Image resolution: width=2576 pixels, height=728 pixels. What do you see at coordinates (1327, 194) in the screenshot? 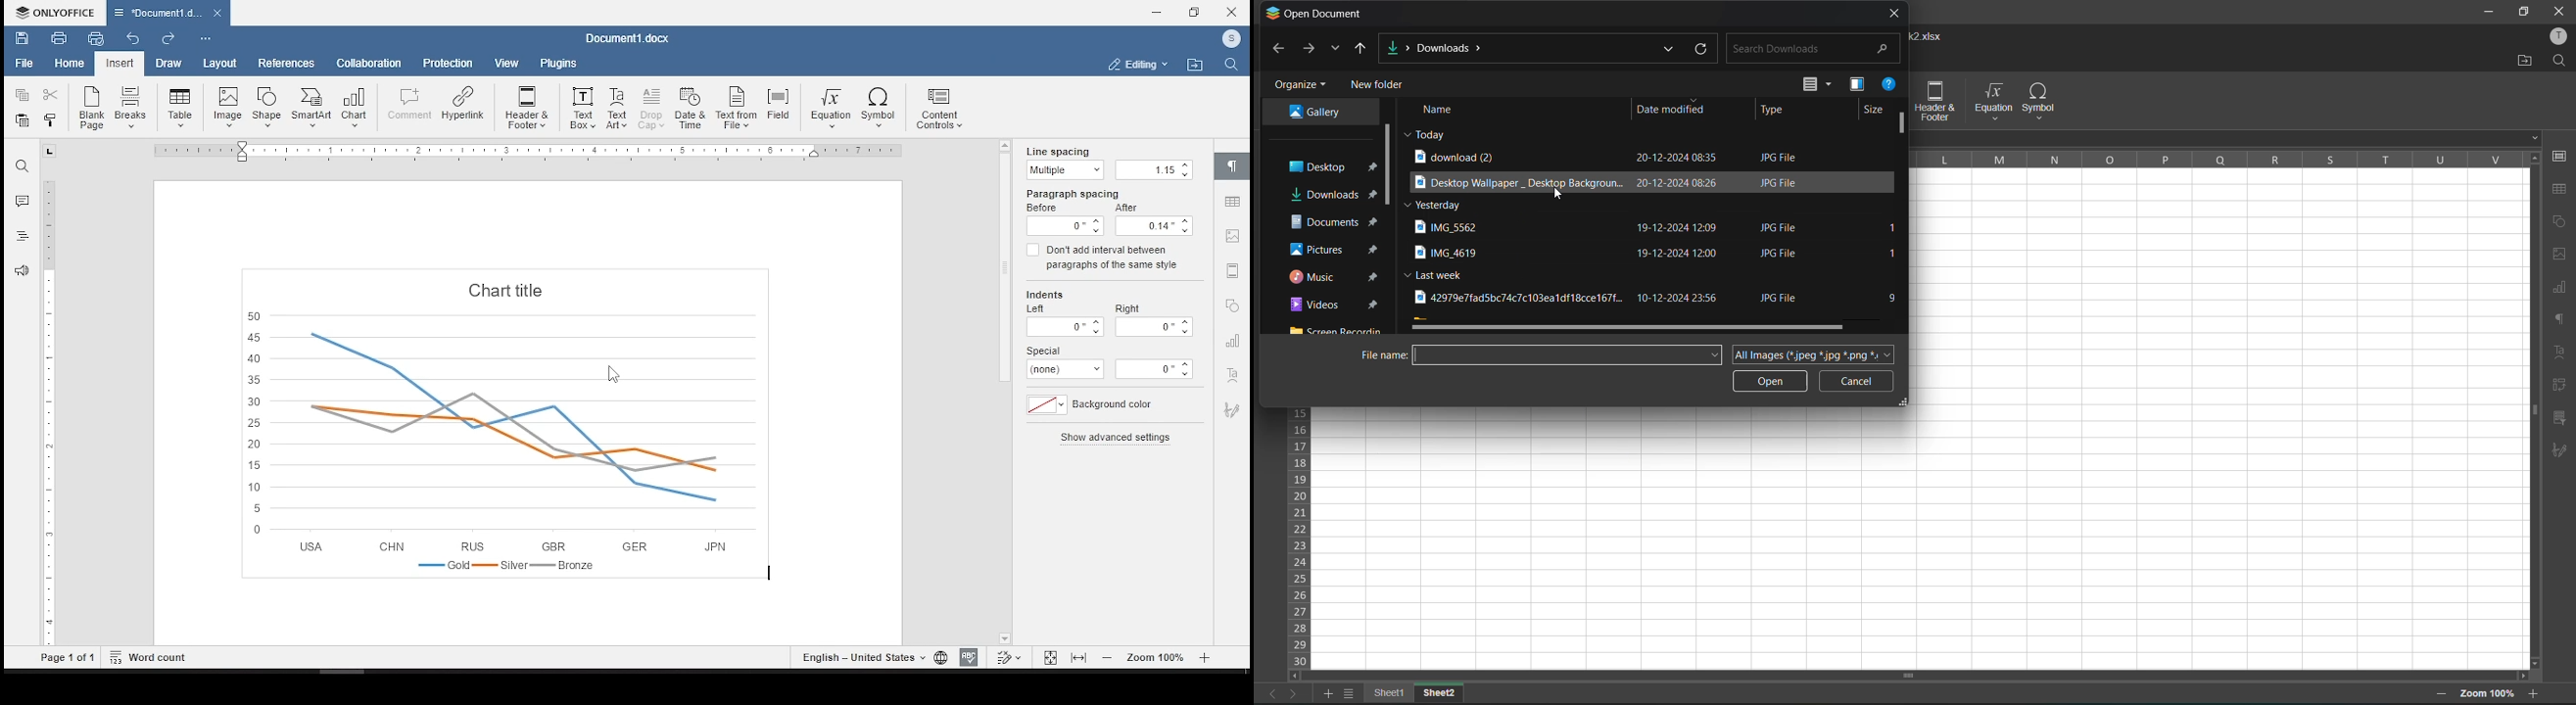
I see `downloads` at bounding box center [1327, 194].